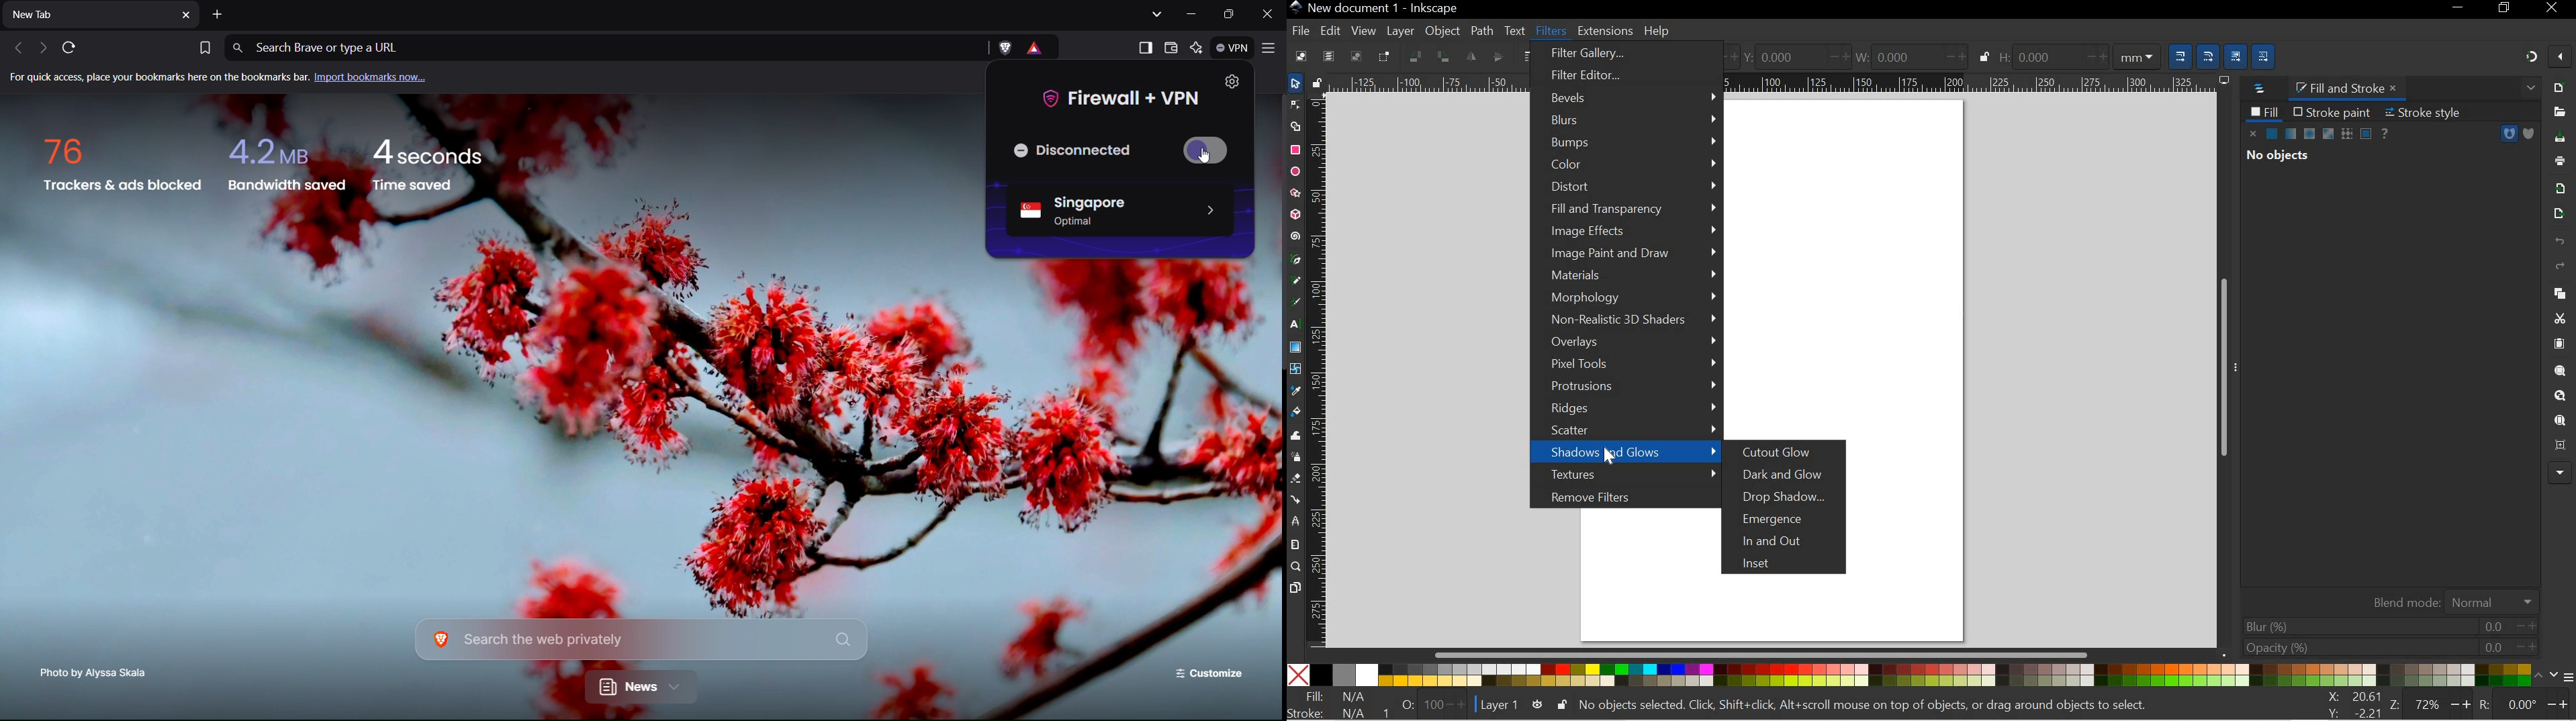 Image resolution: width=2576 pixels, height=728 pixels. What do you see at coordinates (2209, 52) in the screenshot?
I see `SCALING RECTANGLES` at bounding box center [2209, 52].